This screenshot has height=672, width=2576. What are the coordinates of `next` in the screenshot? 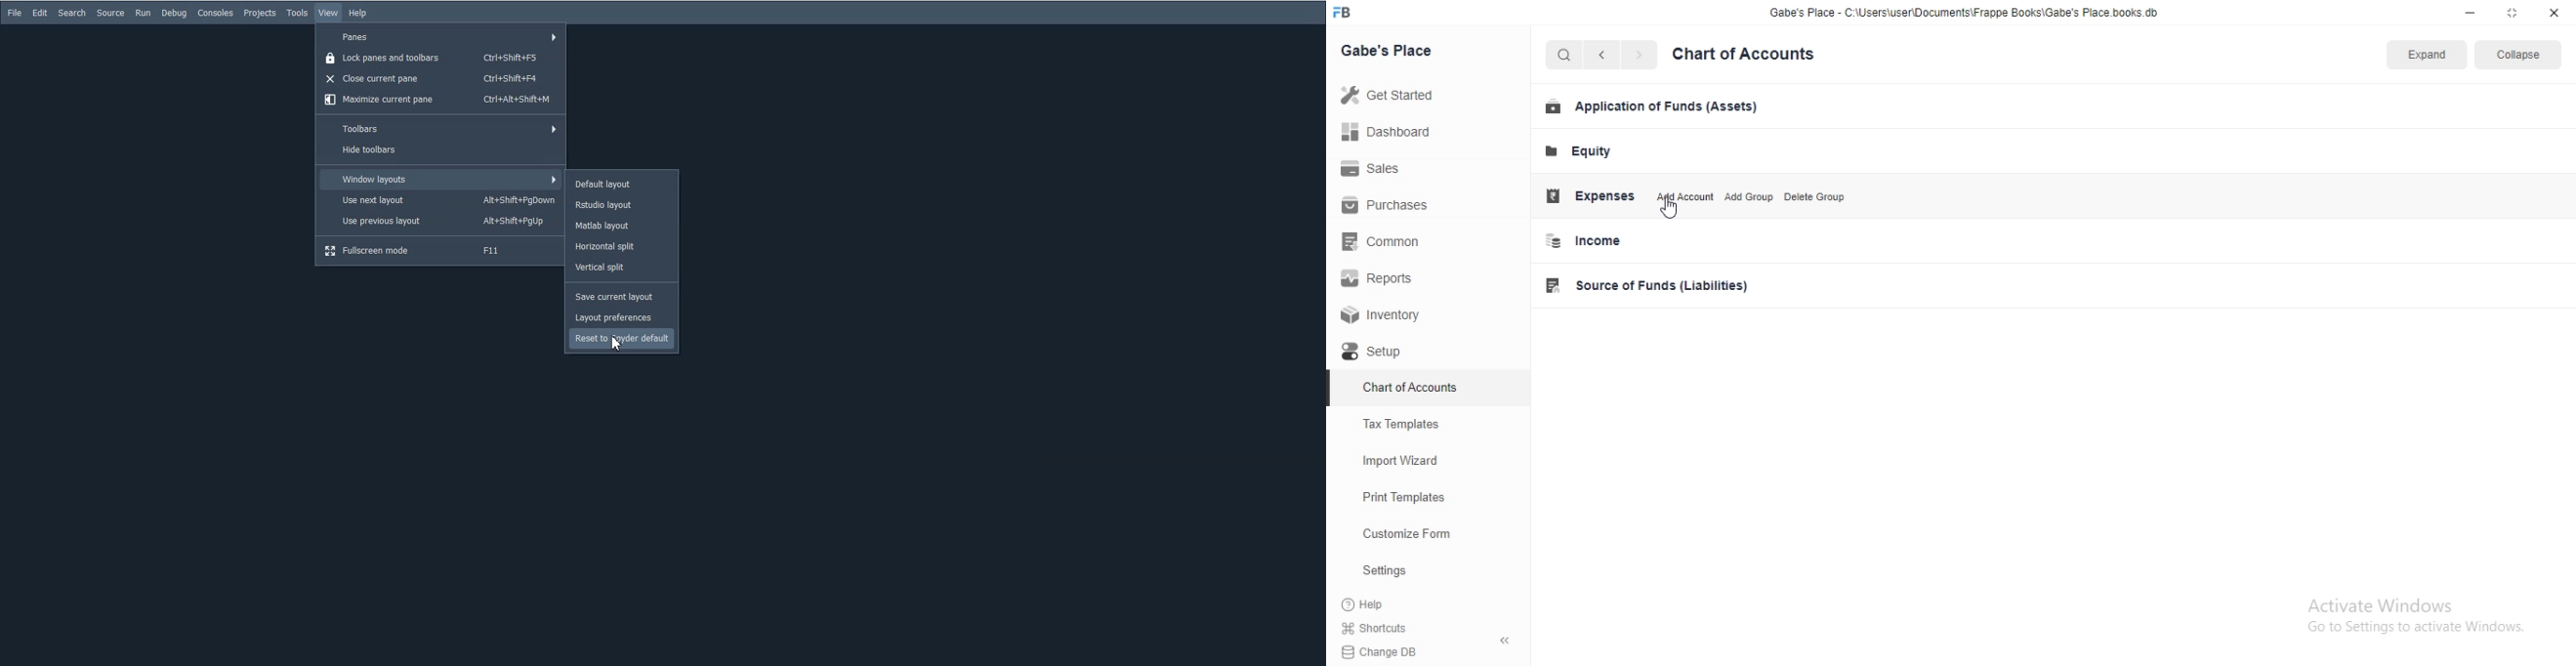 It's located at (1645, 57).